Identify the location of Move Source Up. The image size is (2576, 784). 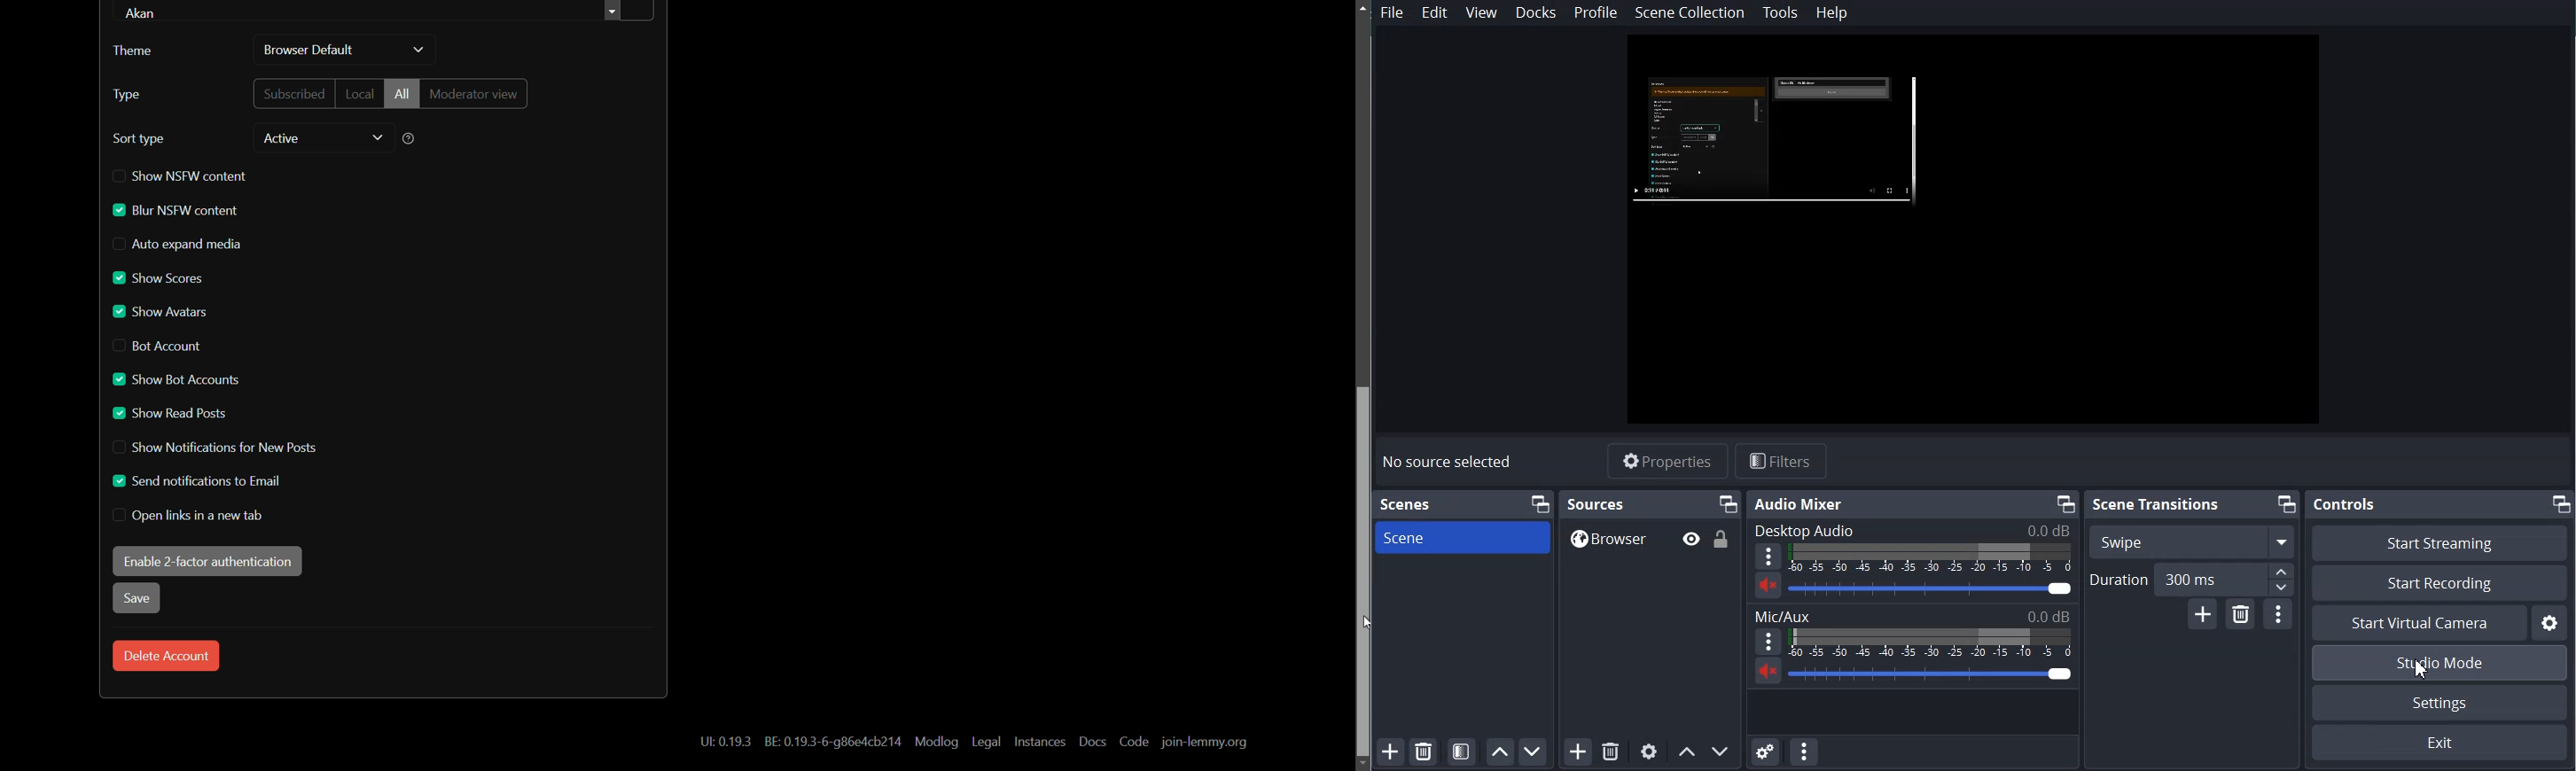
(1686, 752).